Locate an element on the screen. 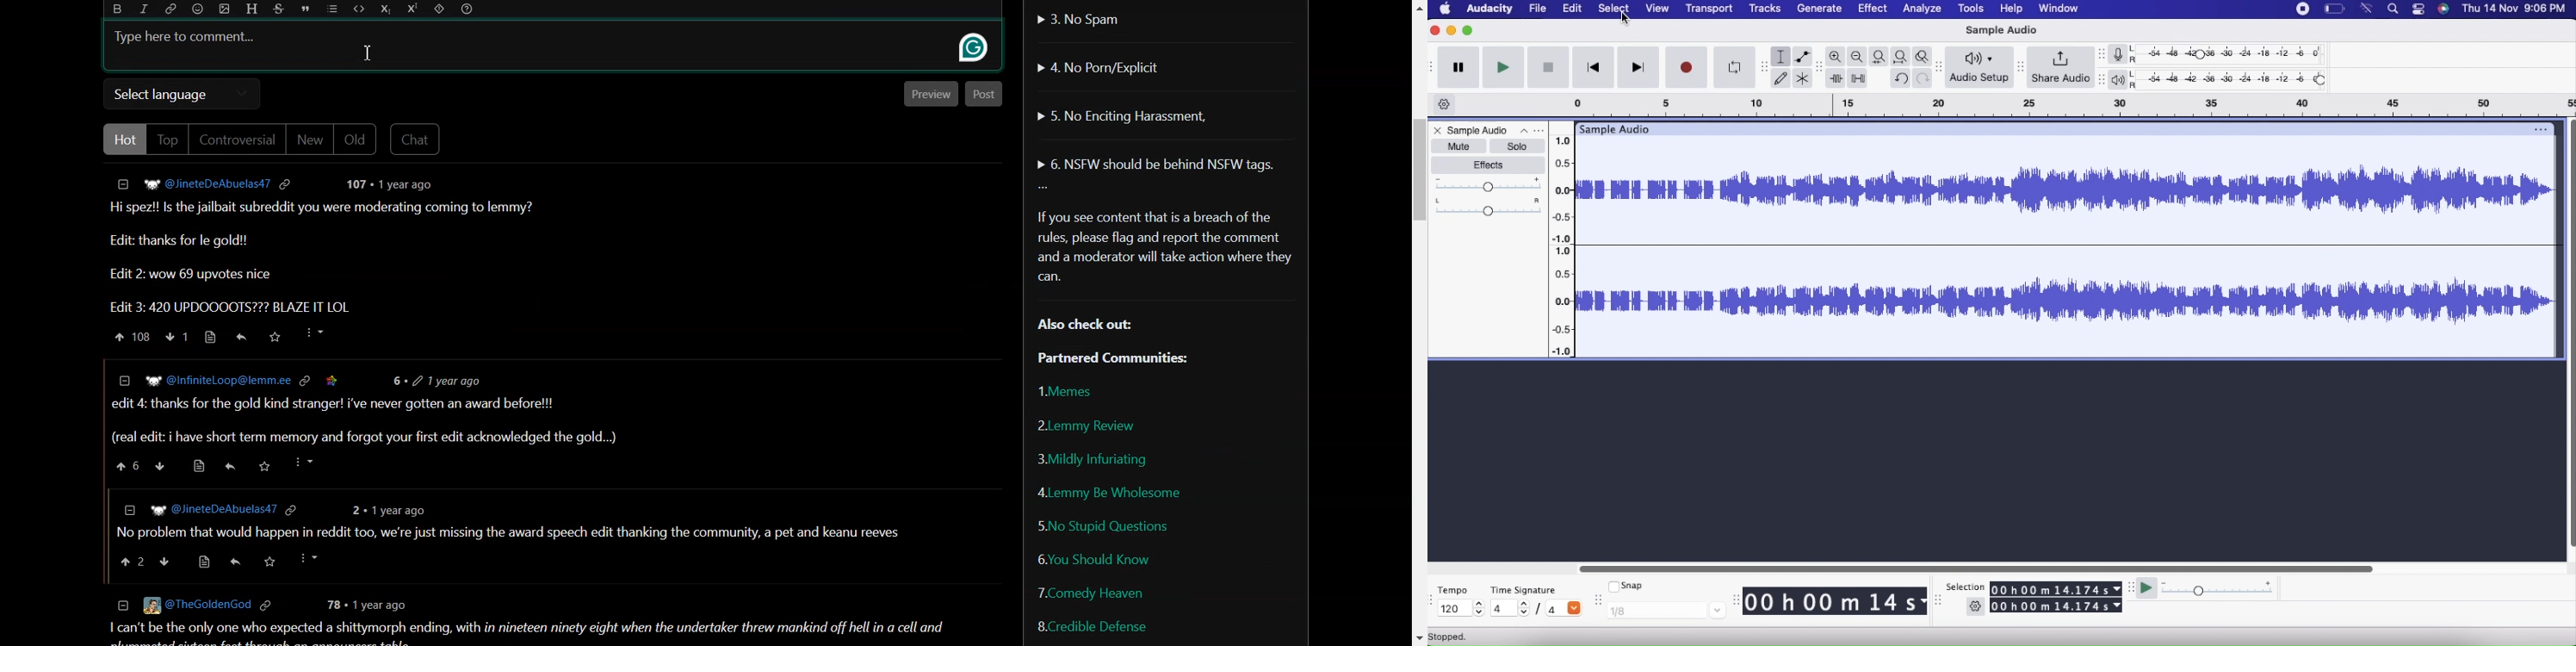  Header is located at coordinates (251, 9).